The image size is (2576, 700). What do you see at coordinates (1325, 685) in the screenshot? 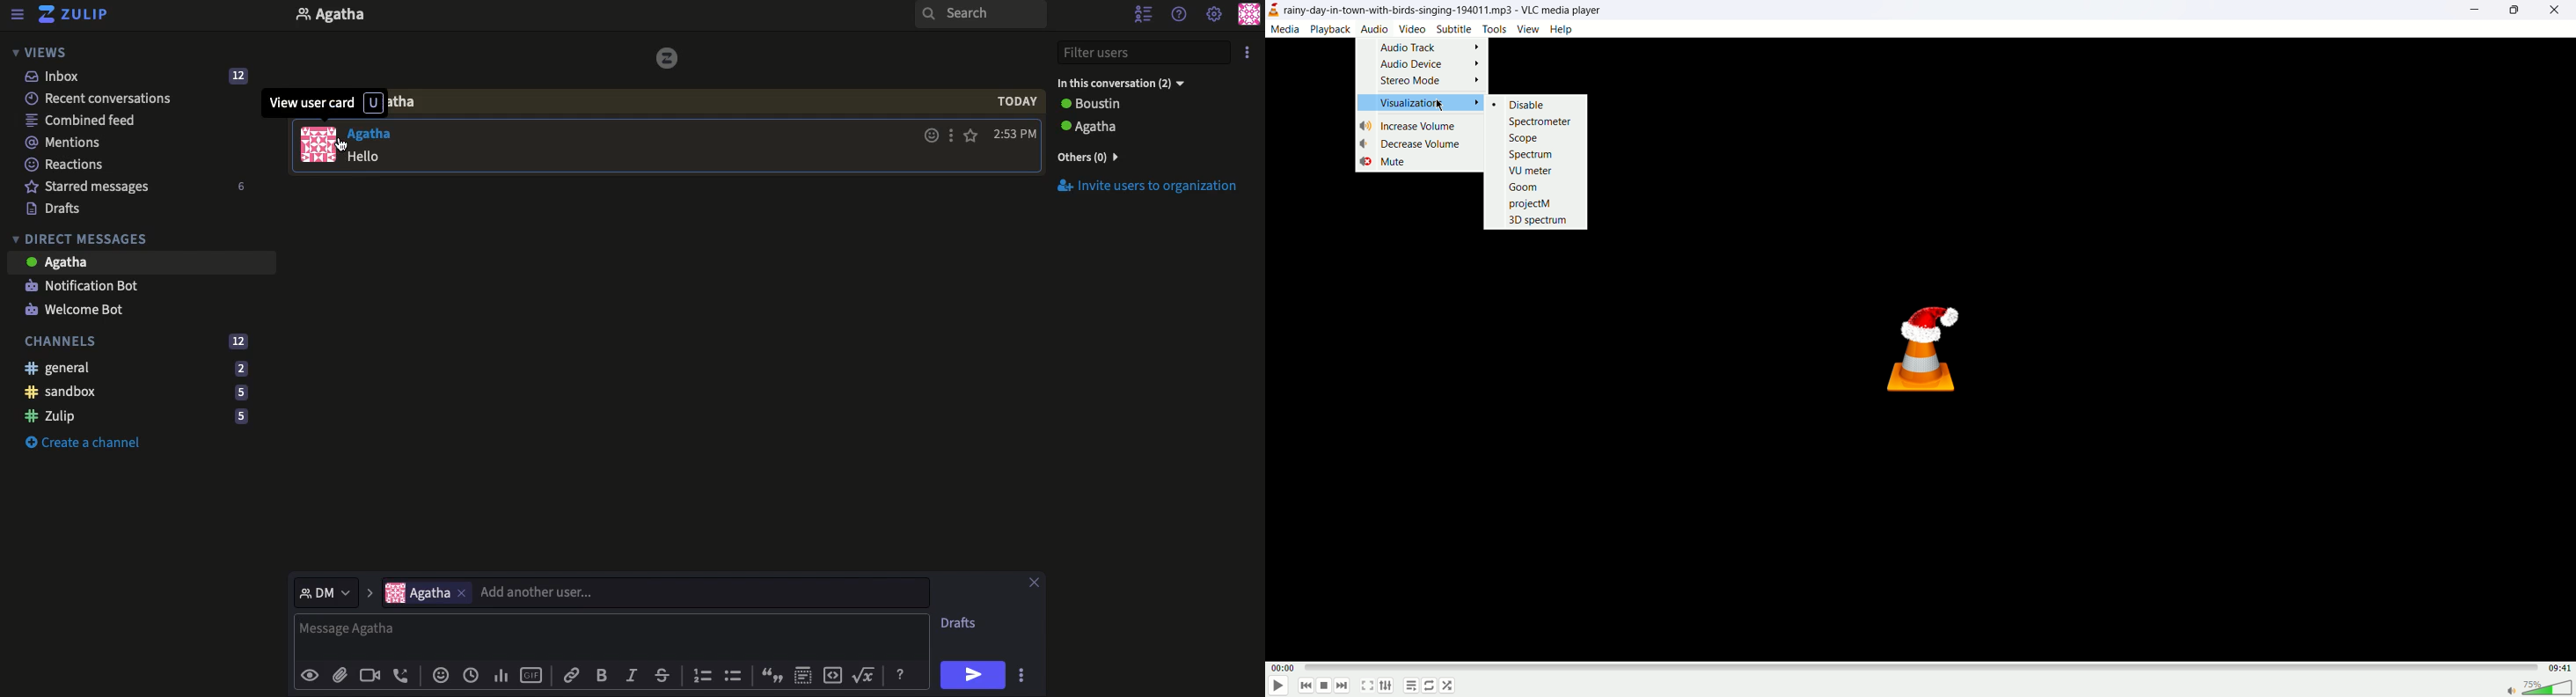
I see `stop` at bounding box center [1325, 685].